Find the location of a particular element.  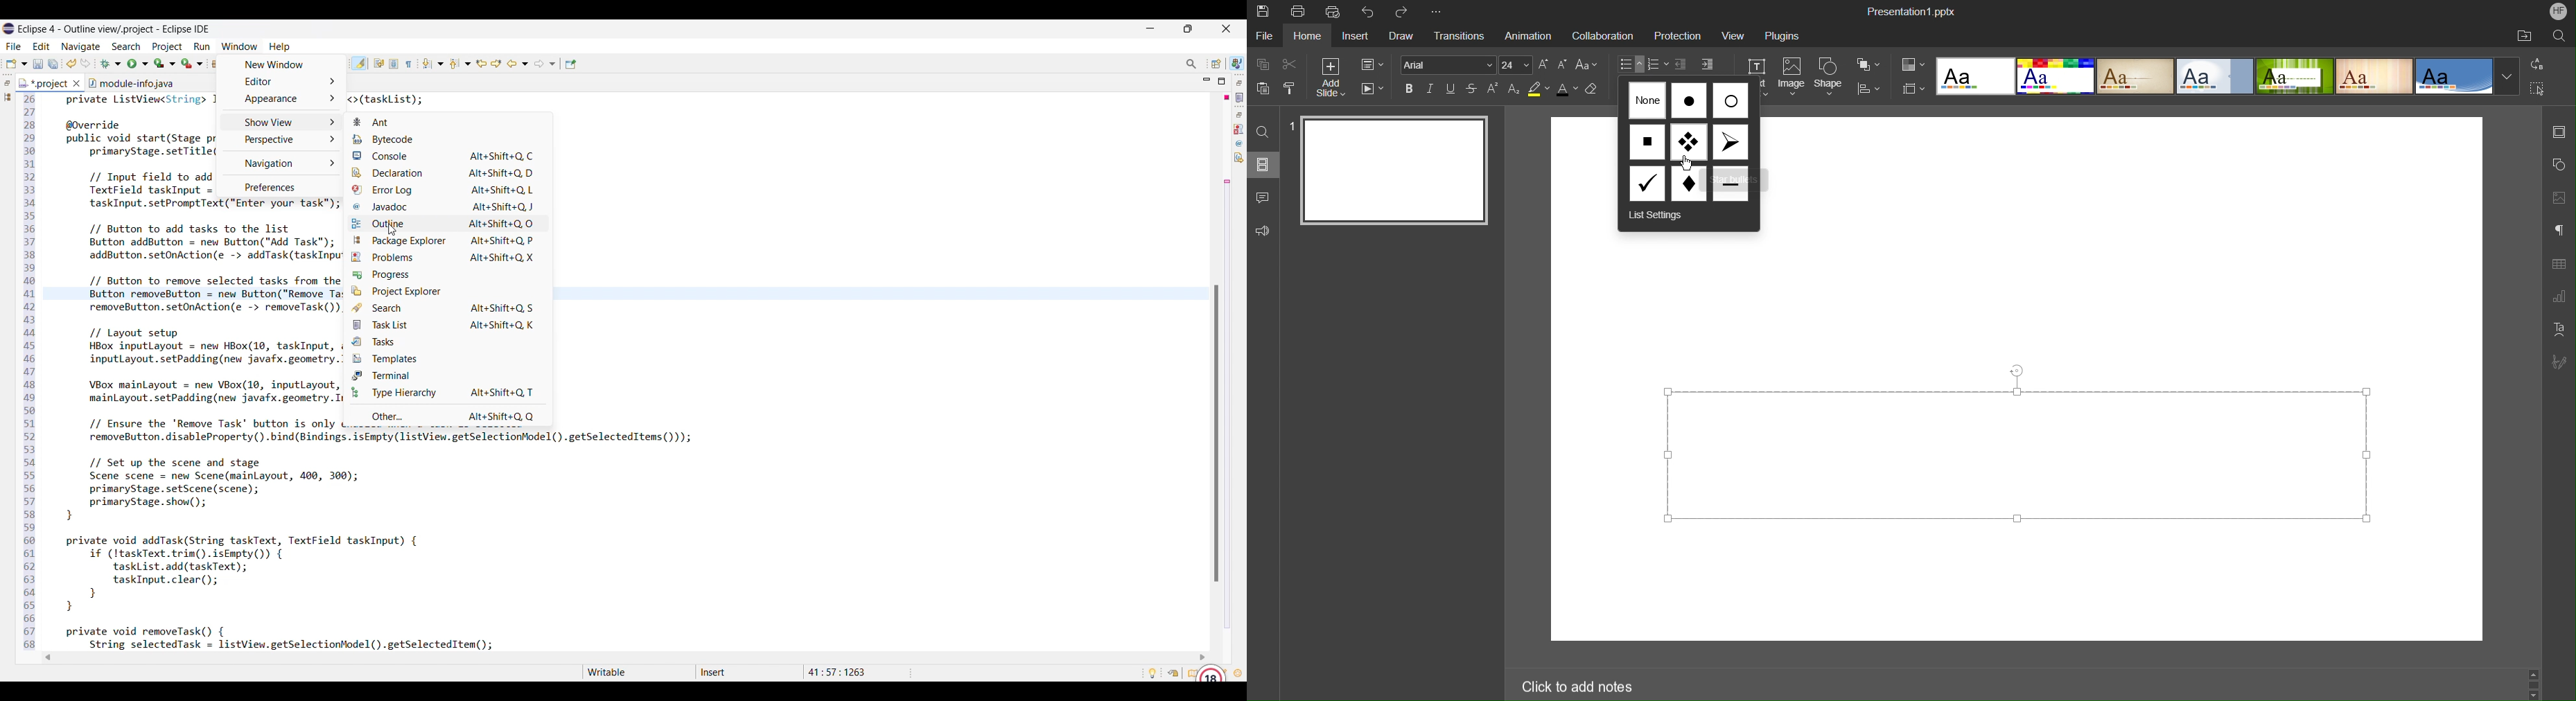

Playback is located at coordinates (1372, 90).